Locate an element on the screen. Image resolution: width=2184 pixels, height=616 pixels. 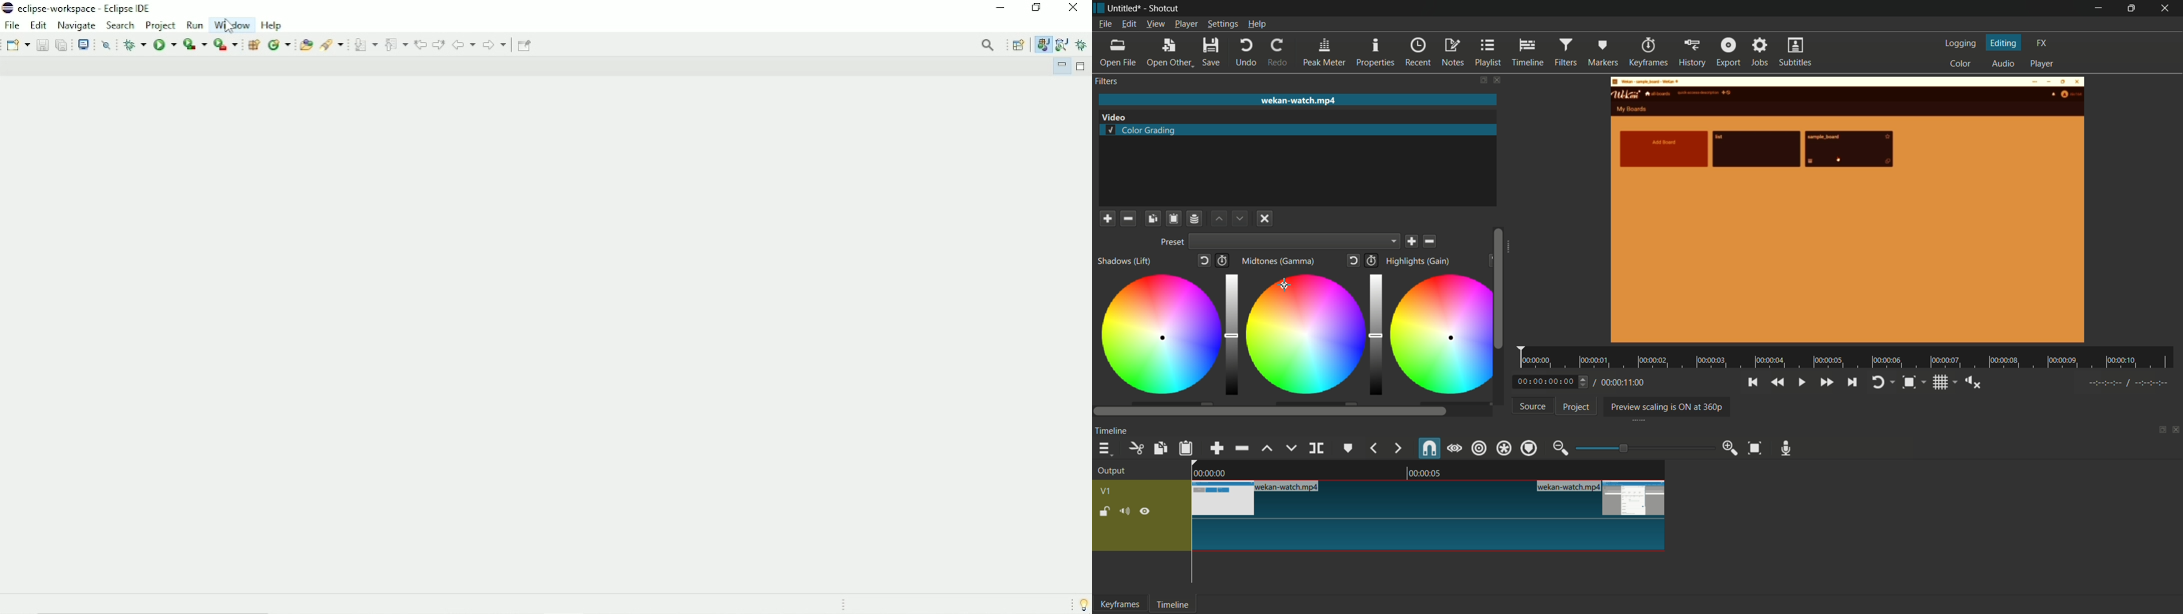
quickly play forward is located at coordinates (1827, 383).